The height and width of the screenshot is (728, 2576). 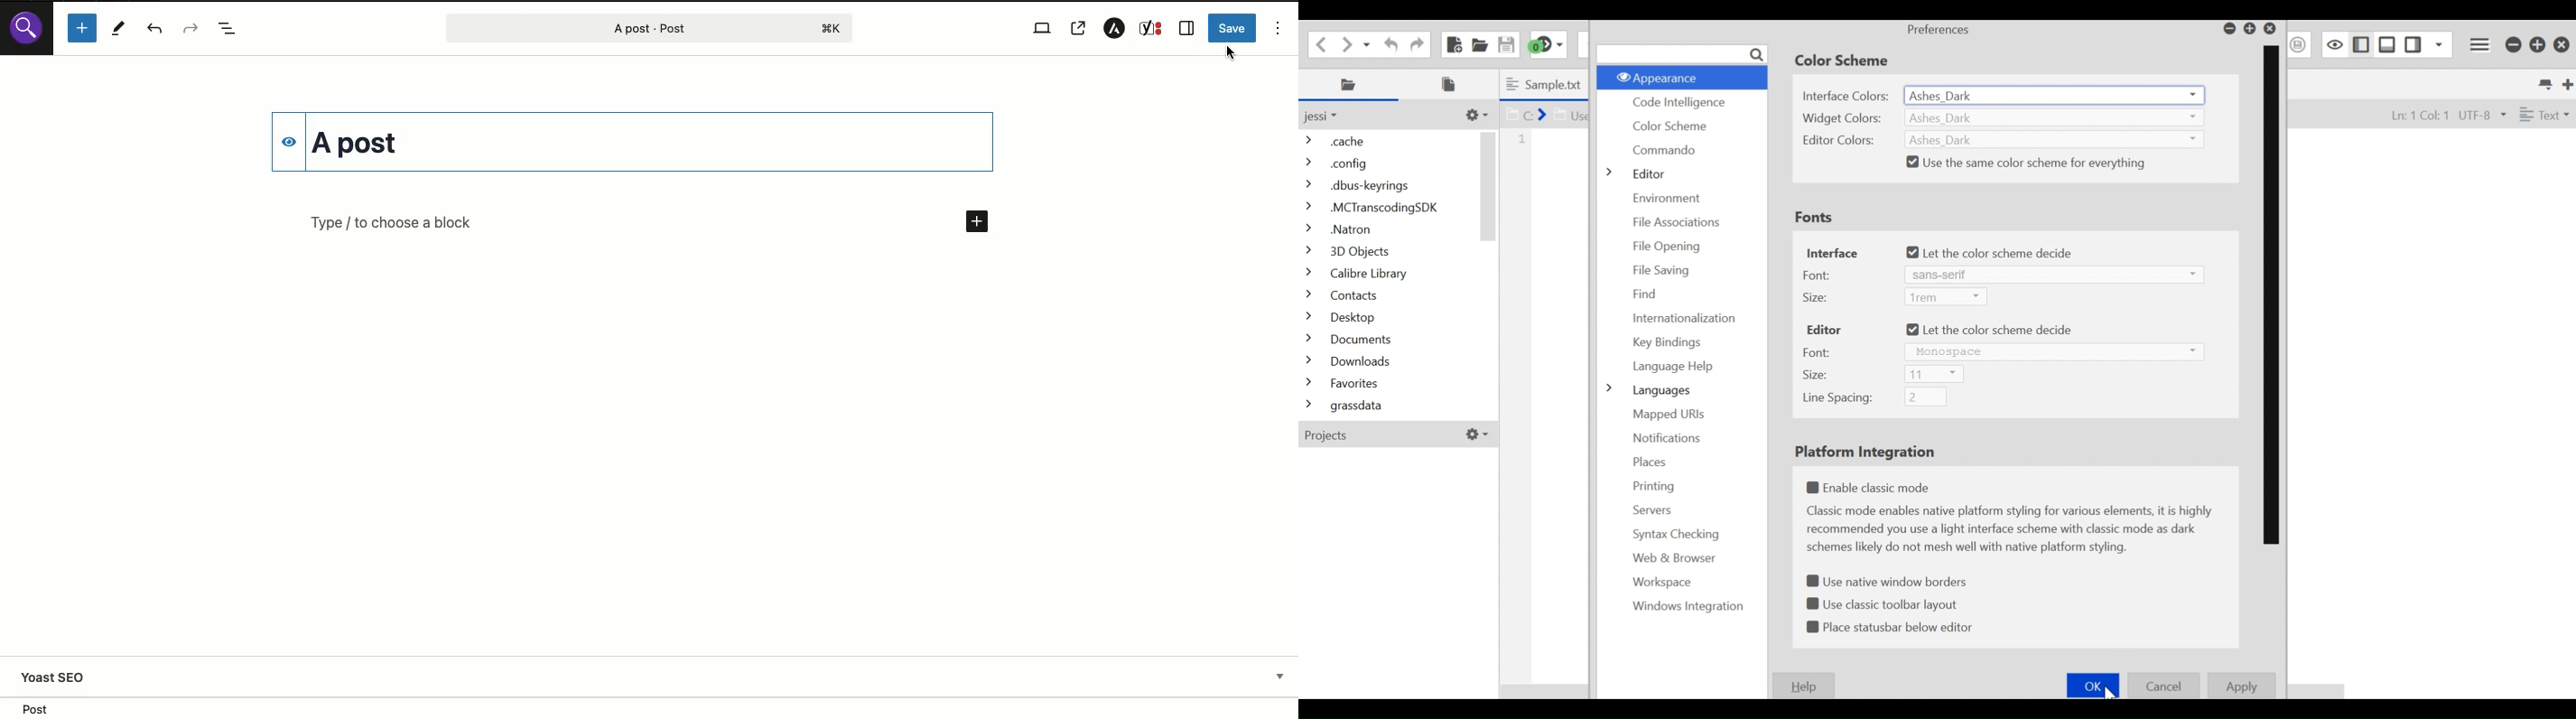 What do you see at coordinates (2440, 44) in the screenshot?
I see `Show specific Sidebar` at bounding box center [2440, 44].